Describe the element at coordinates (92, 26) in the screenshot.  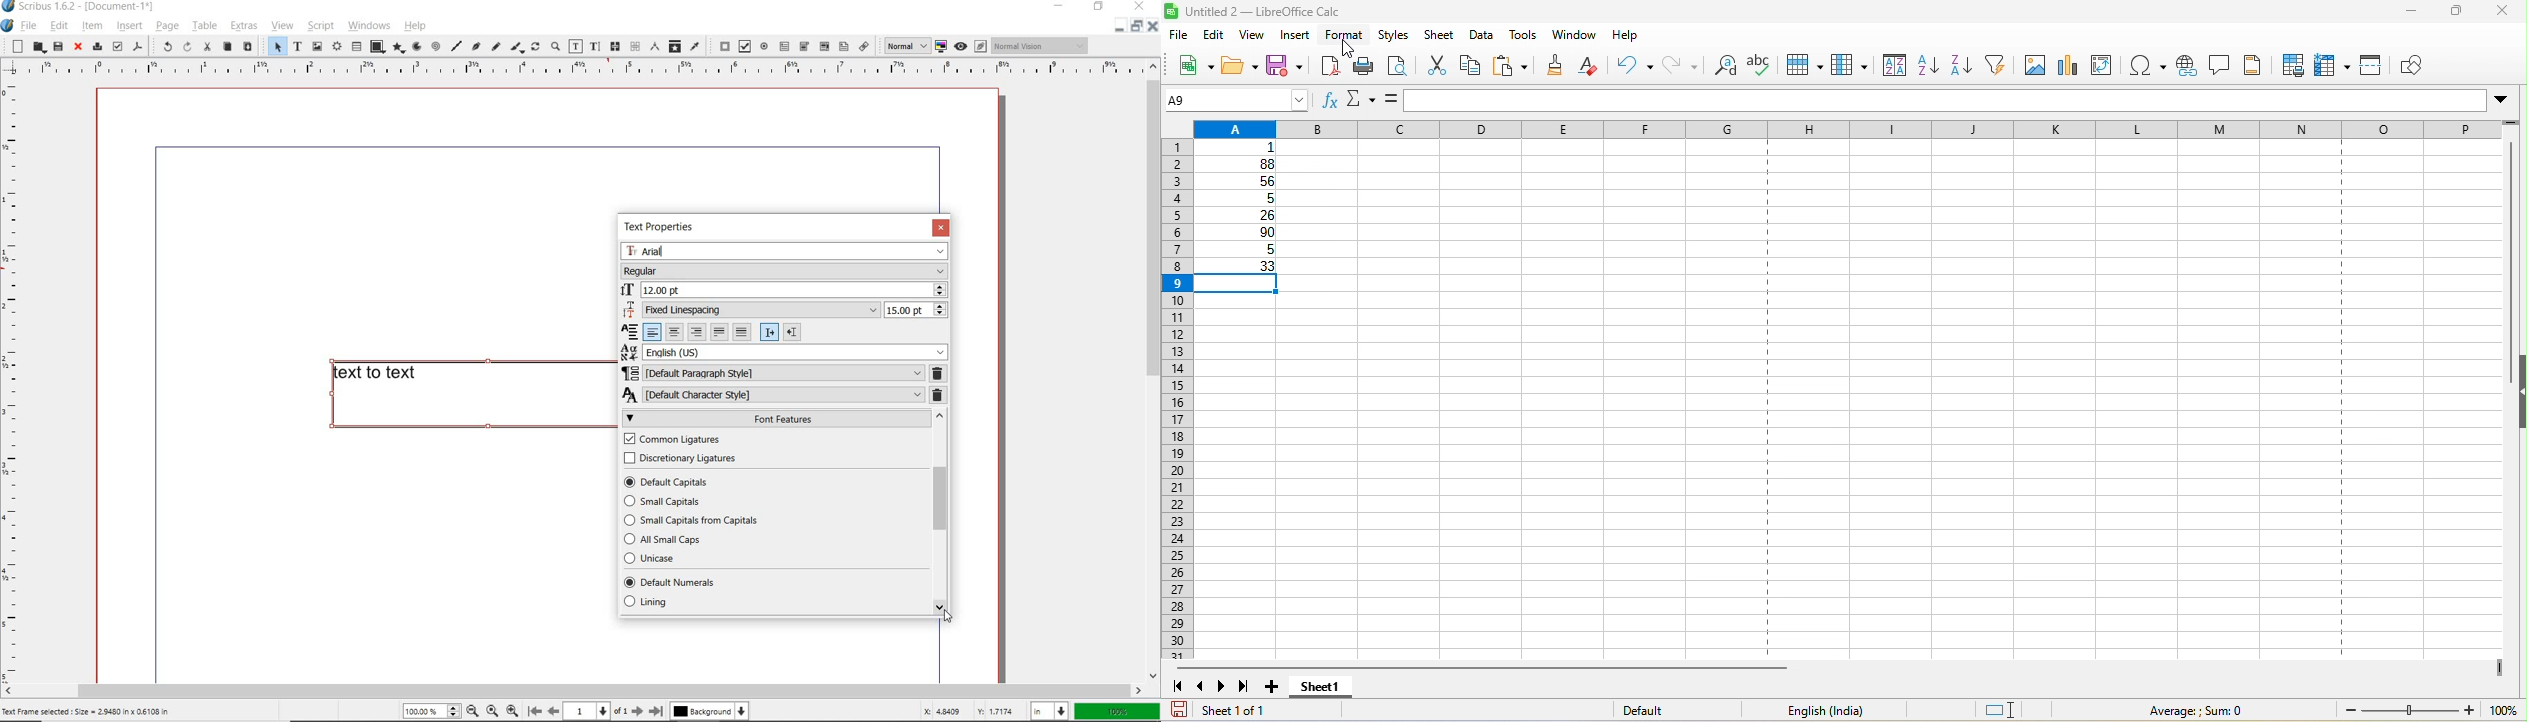
I see `item` at that location.